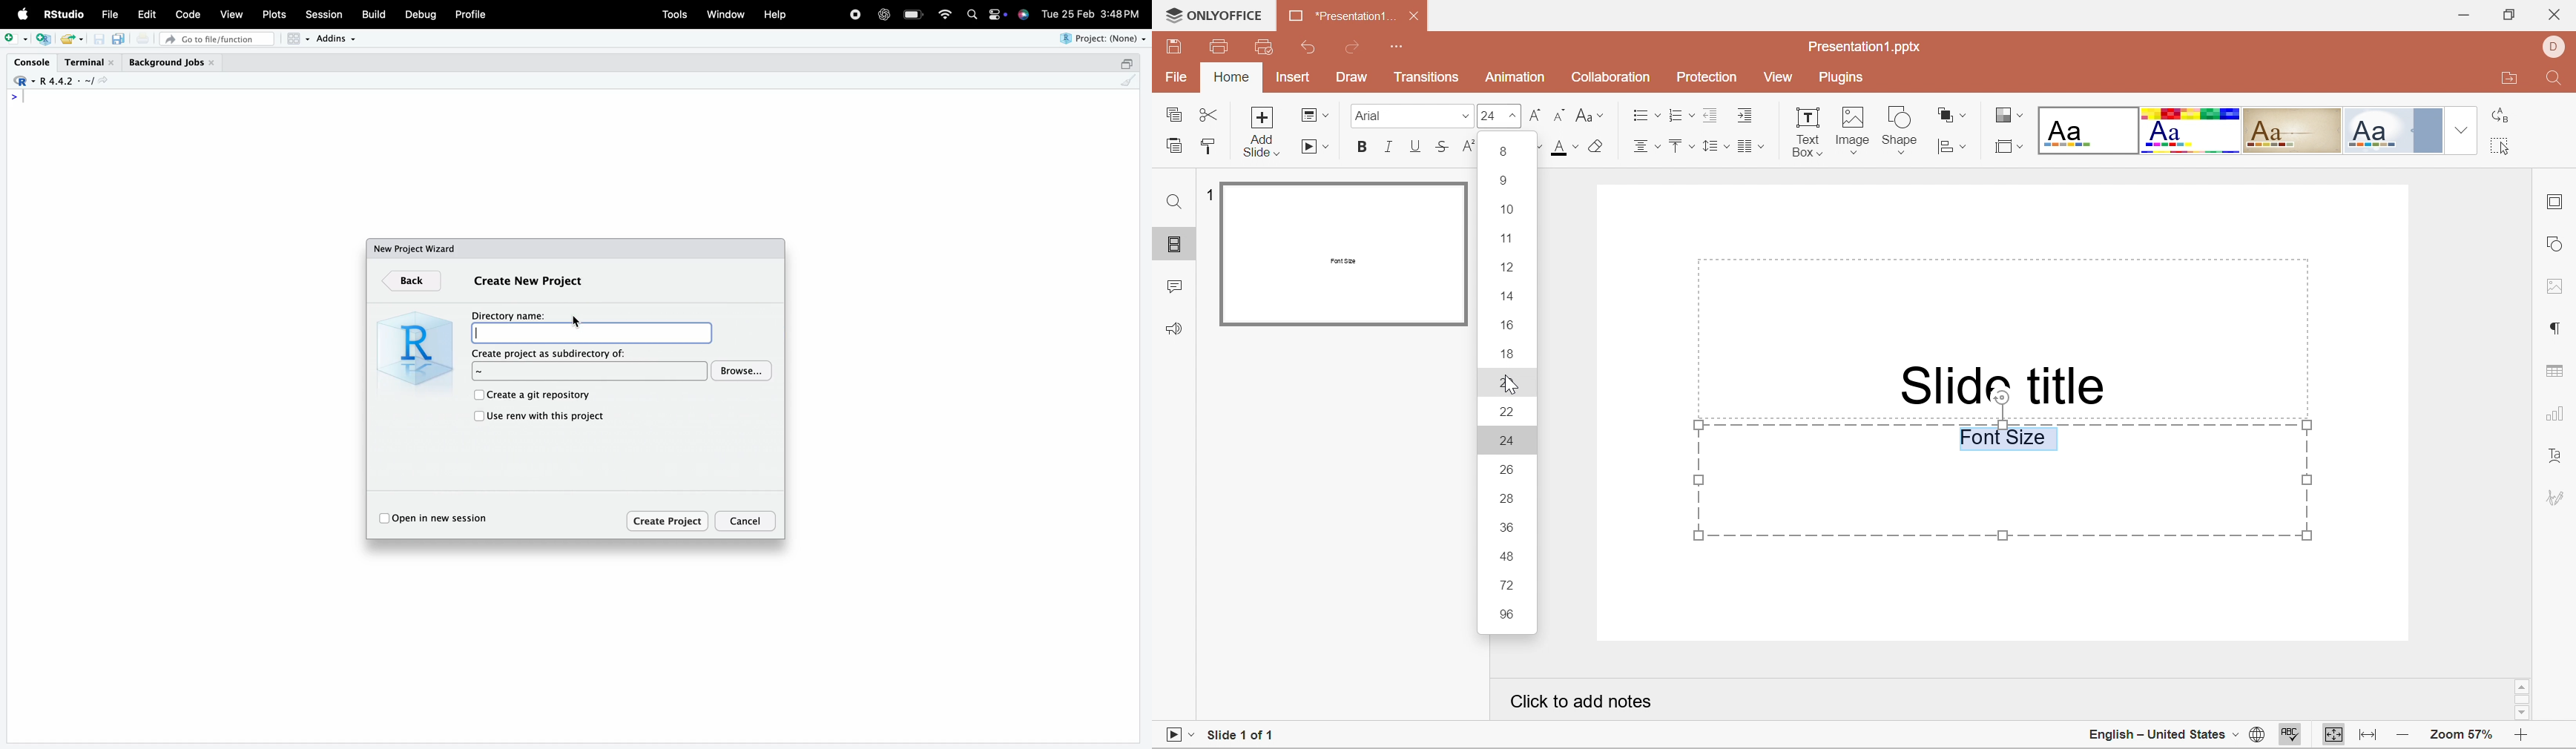 This screenshot has height=756, width=2576. Describe the element at coordinates (2556, 205) in the screenshot. I see `slide settings` at that location.